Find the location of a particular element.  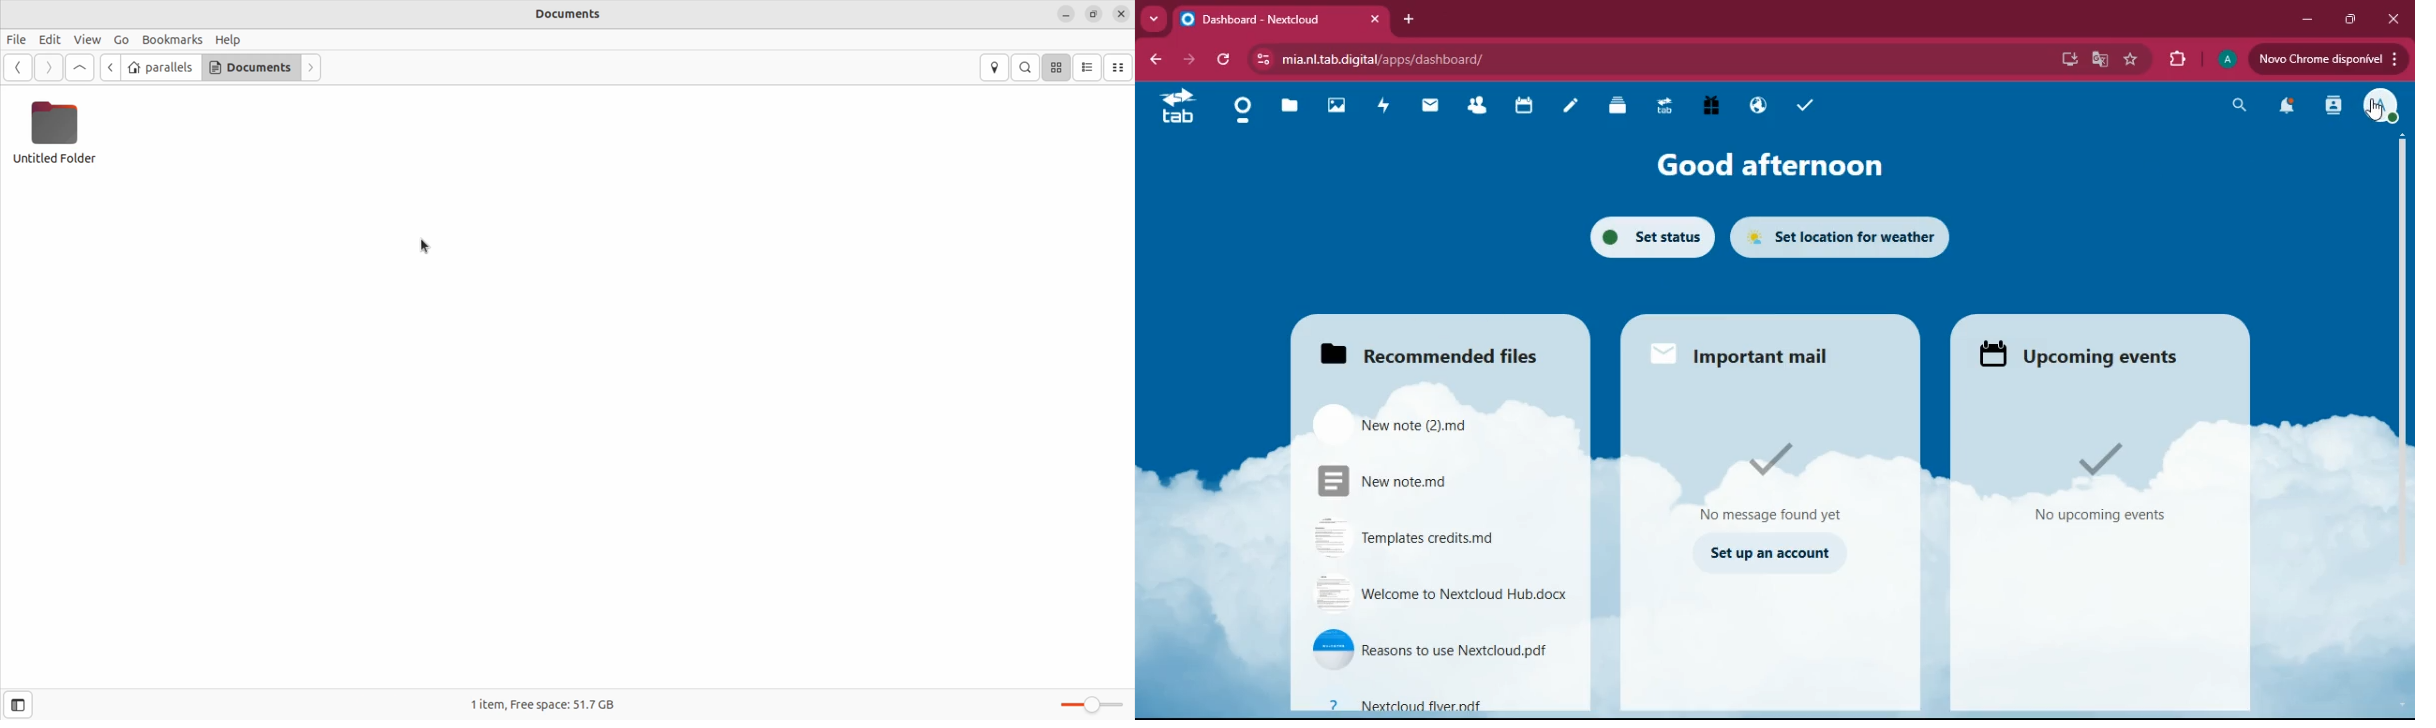

notifications is located at coordinates (2284, 109).